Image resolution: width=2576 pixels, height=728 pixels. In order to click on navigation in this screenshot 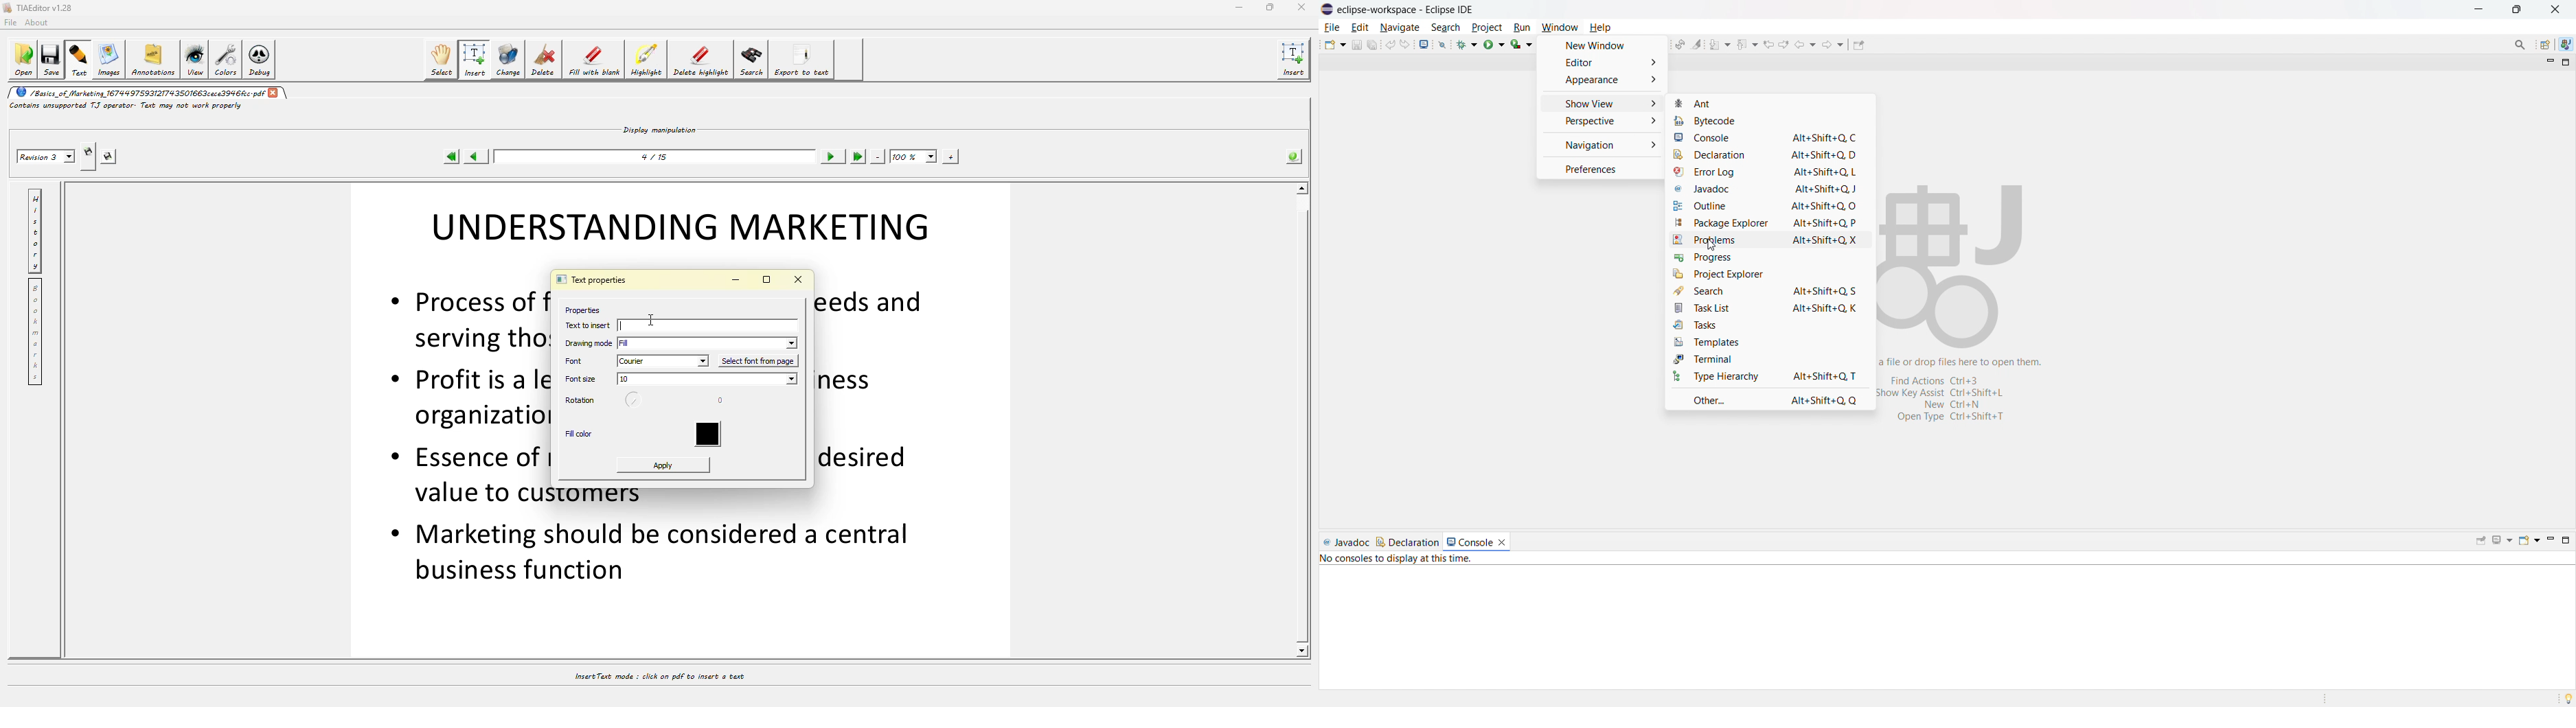, I will do `click(1600, 145)`.